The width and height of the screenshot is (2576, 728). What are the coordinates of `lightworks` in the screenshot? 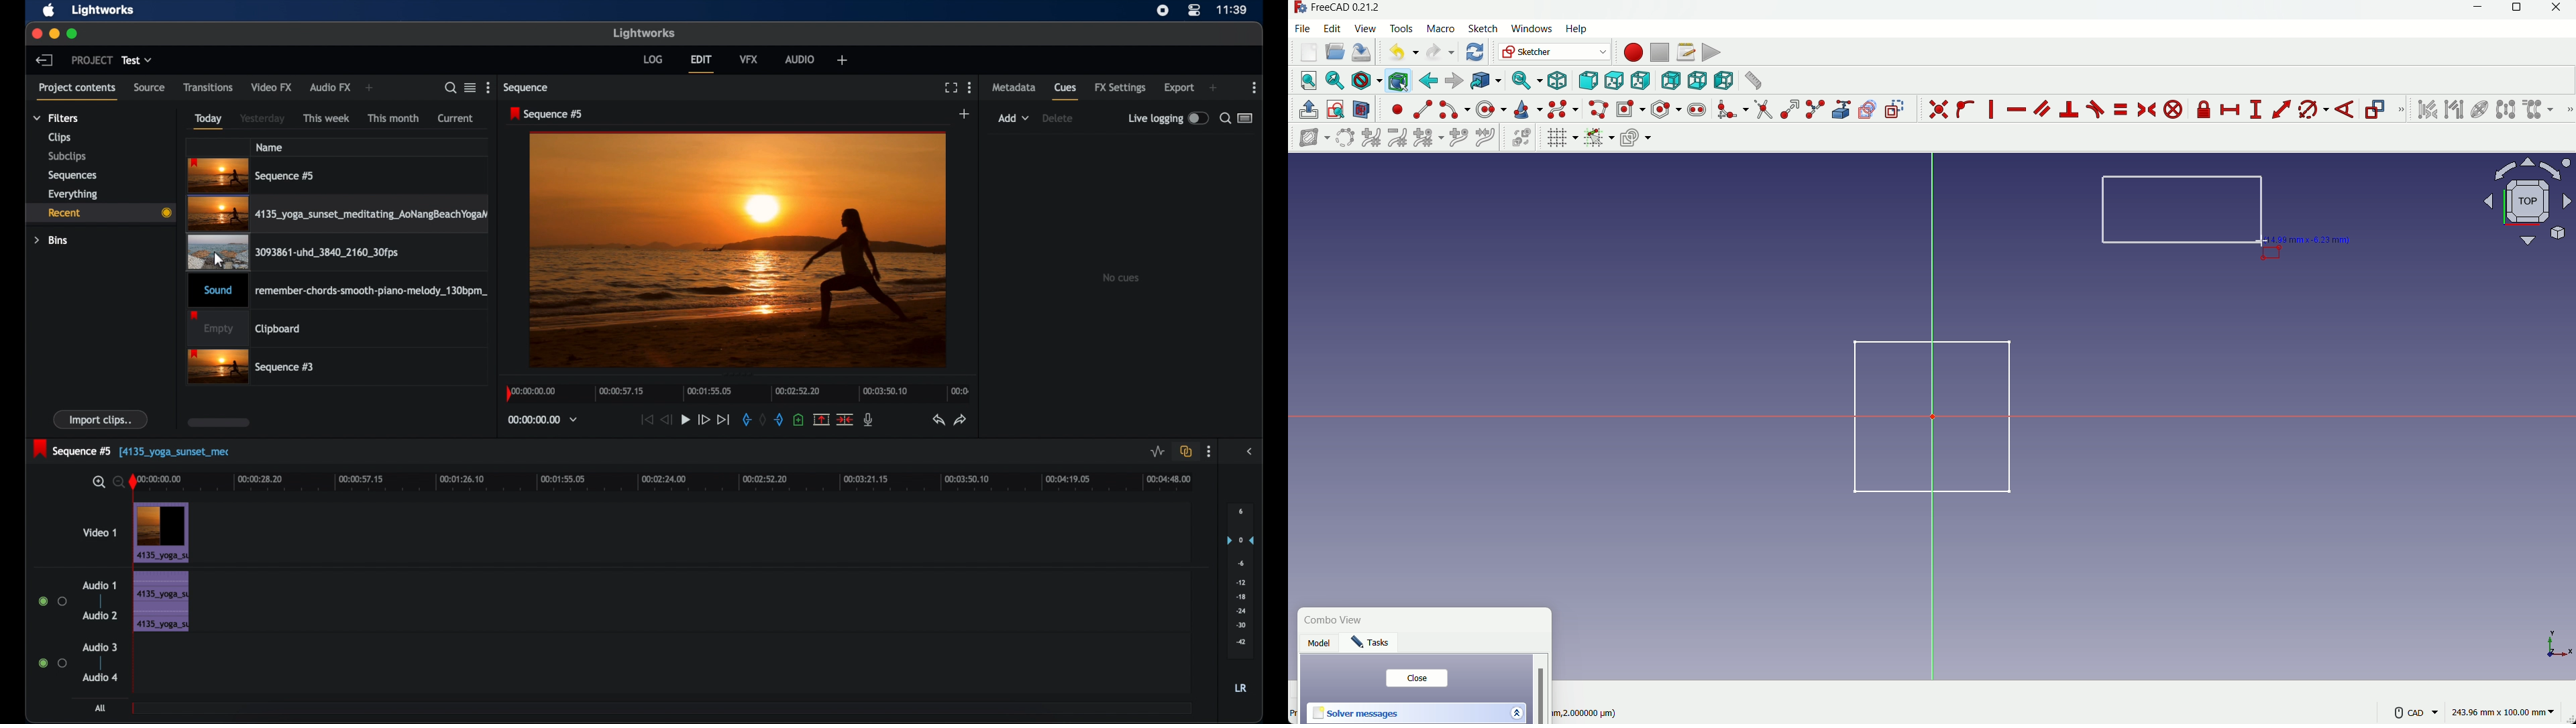 It's located at (103, 10).